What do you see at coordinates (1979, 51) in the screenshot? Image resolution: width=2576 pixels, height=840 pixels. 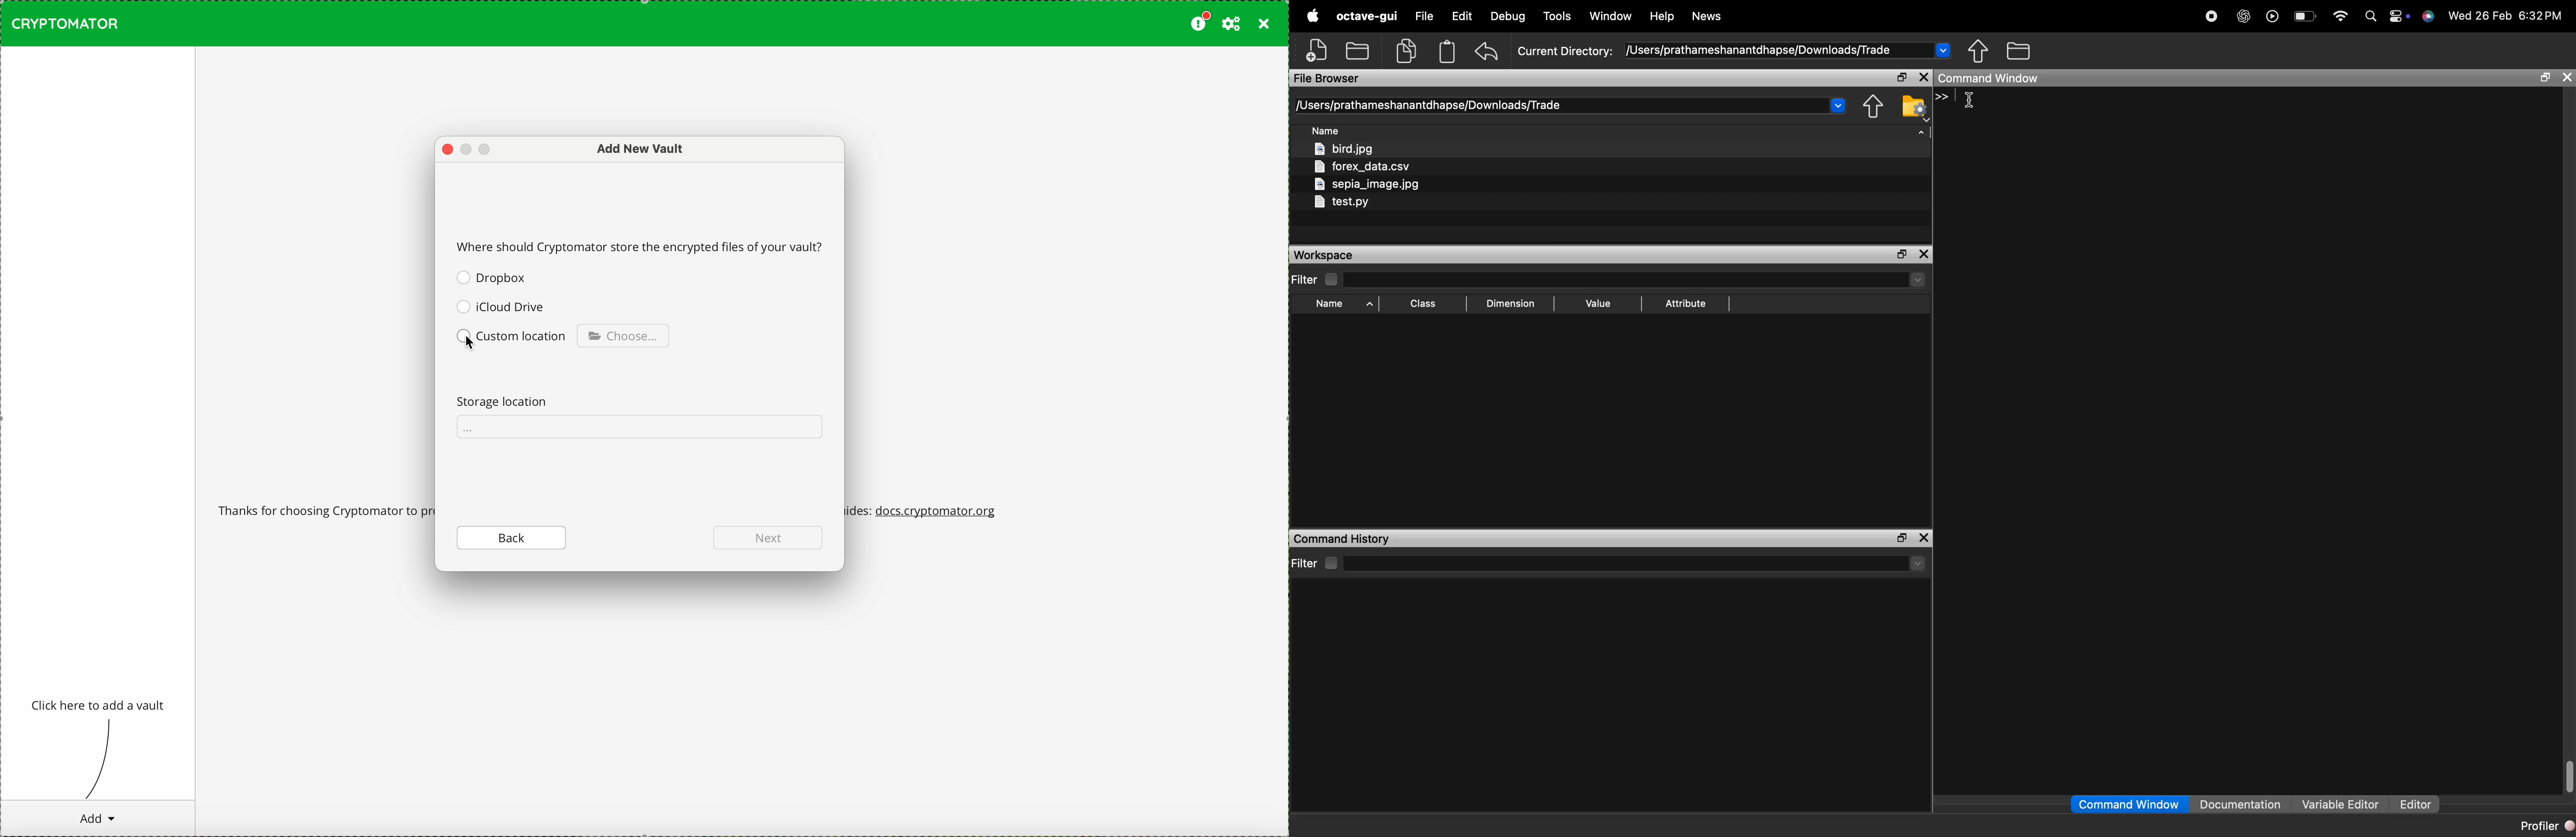 I see `one directory up` at bounding box center [1979, 51].